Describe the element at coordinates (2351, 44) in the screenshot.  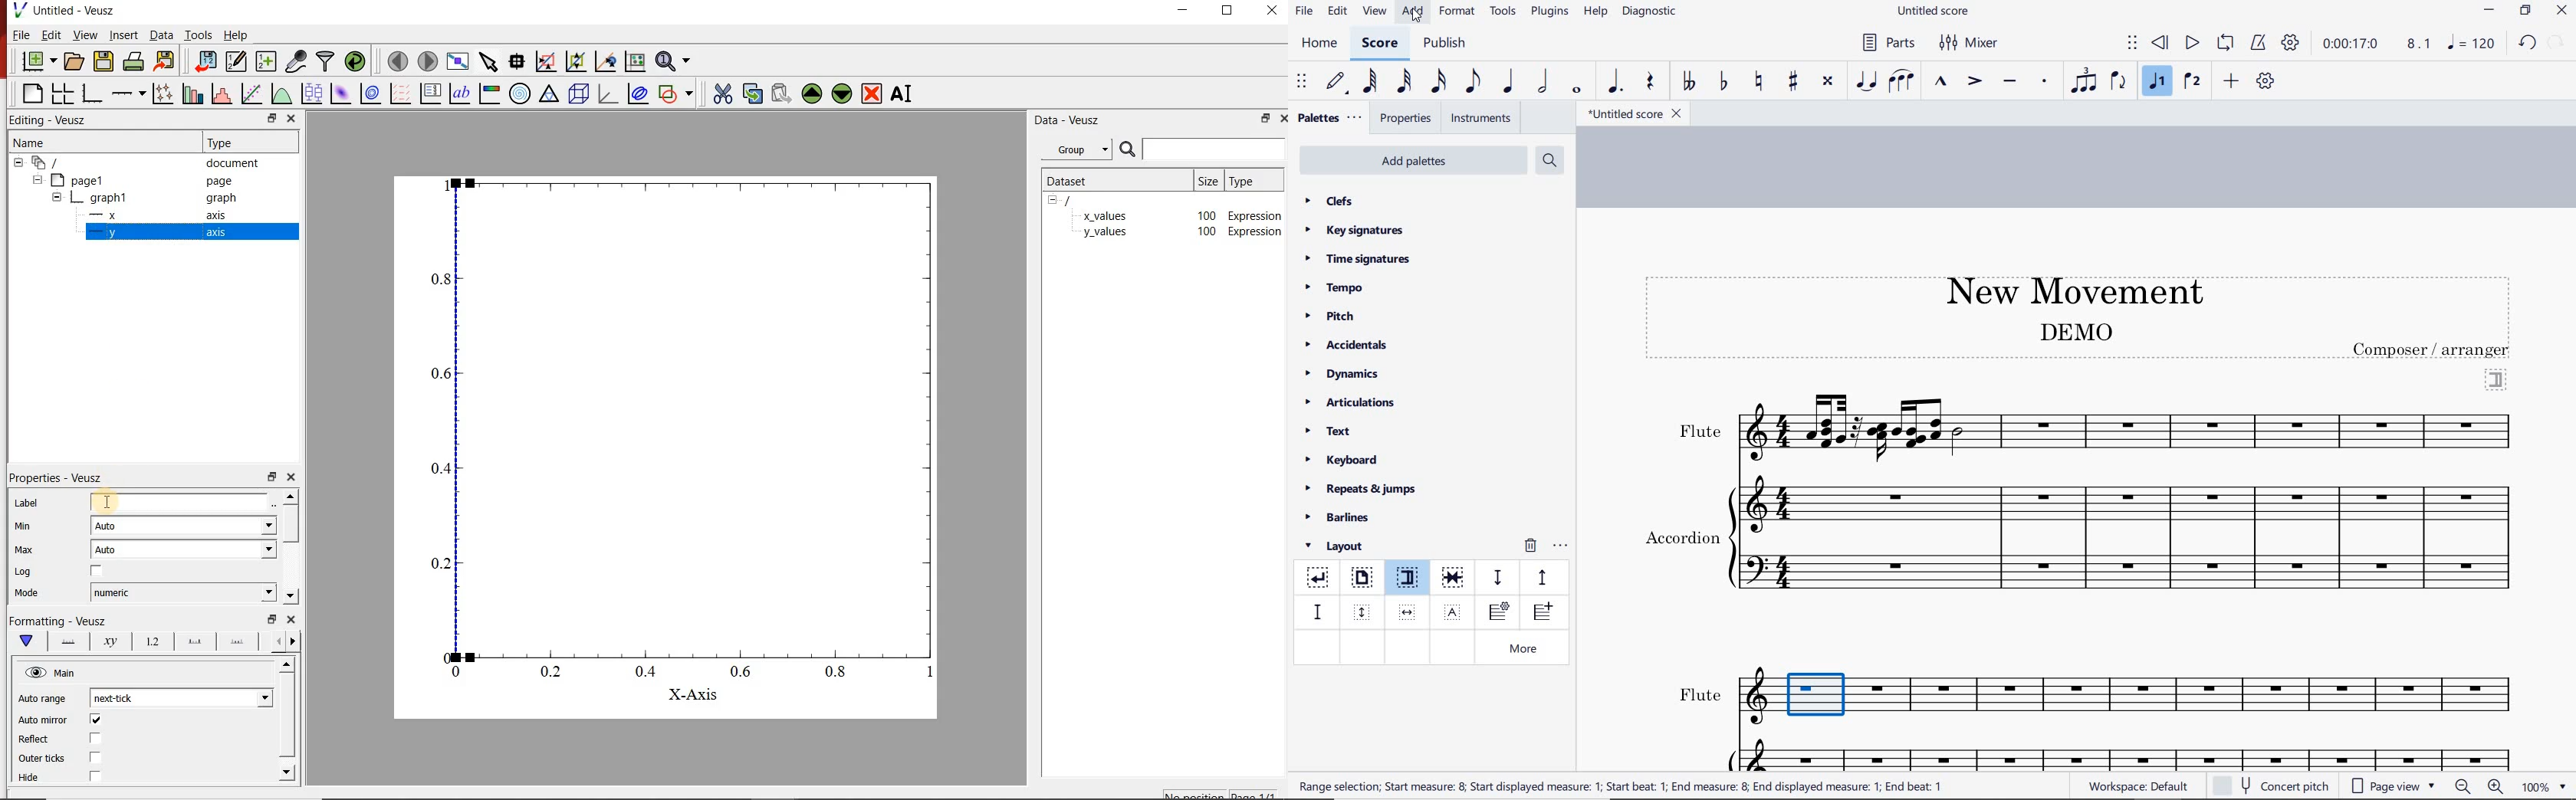
I see `playback time` at that location.